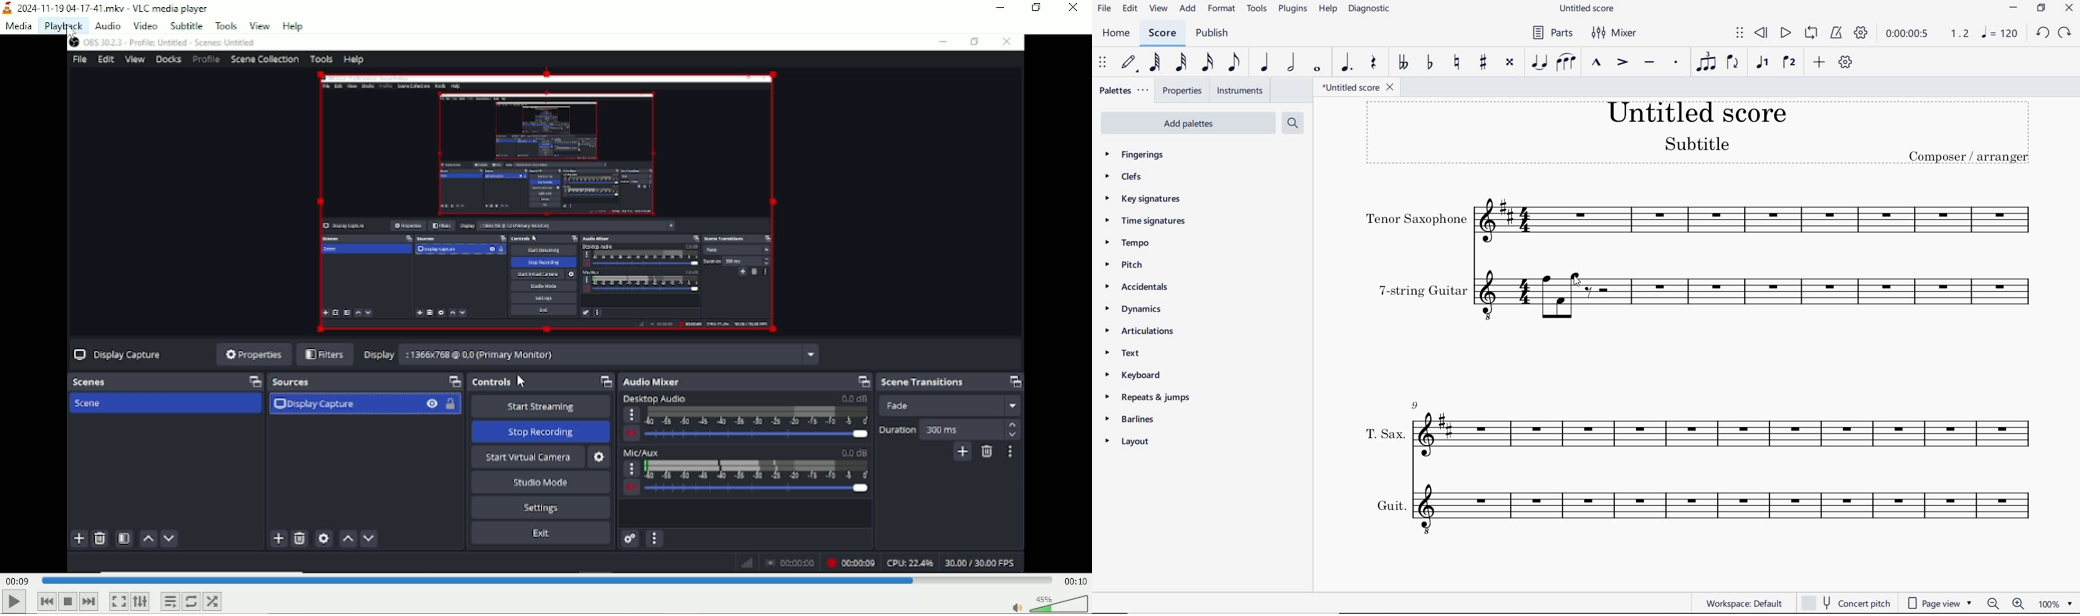 Image resolution: width=2100 pixels, height=616 pixels. Describe the element at coordinates (1154, 63) in the screenshot. I see `64TH NOTE` at that location.